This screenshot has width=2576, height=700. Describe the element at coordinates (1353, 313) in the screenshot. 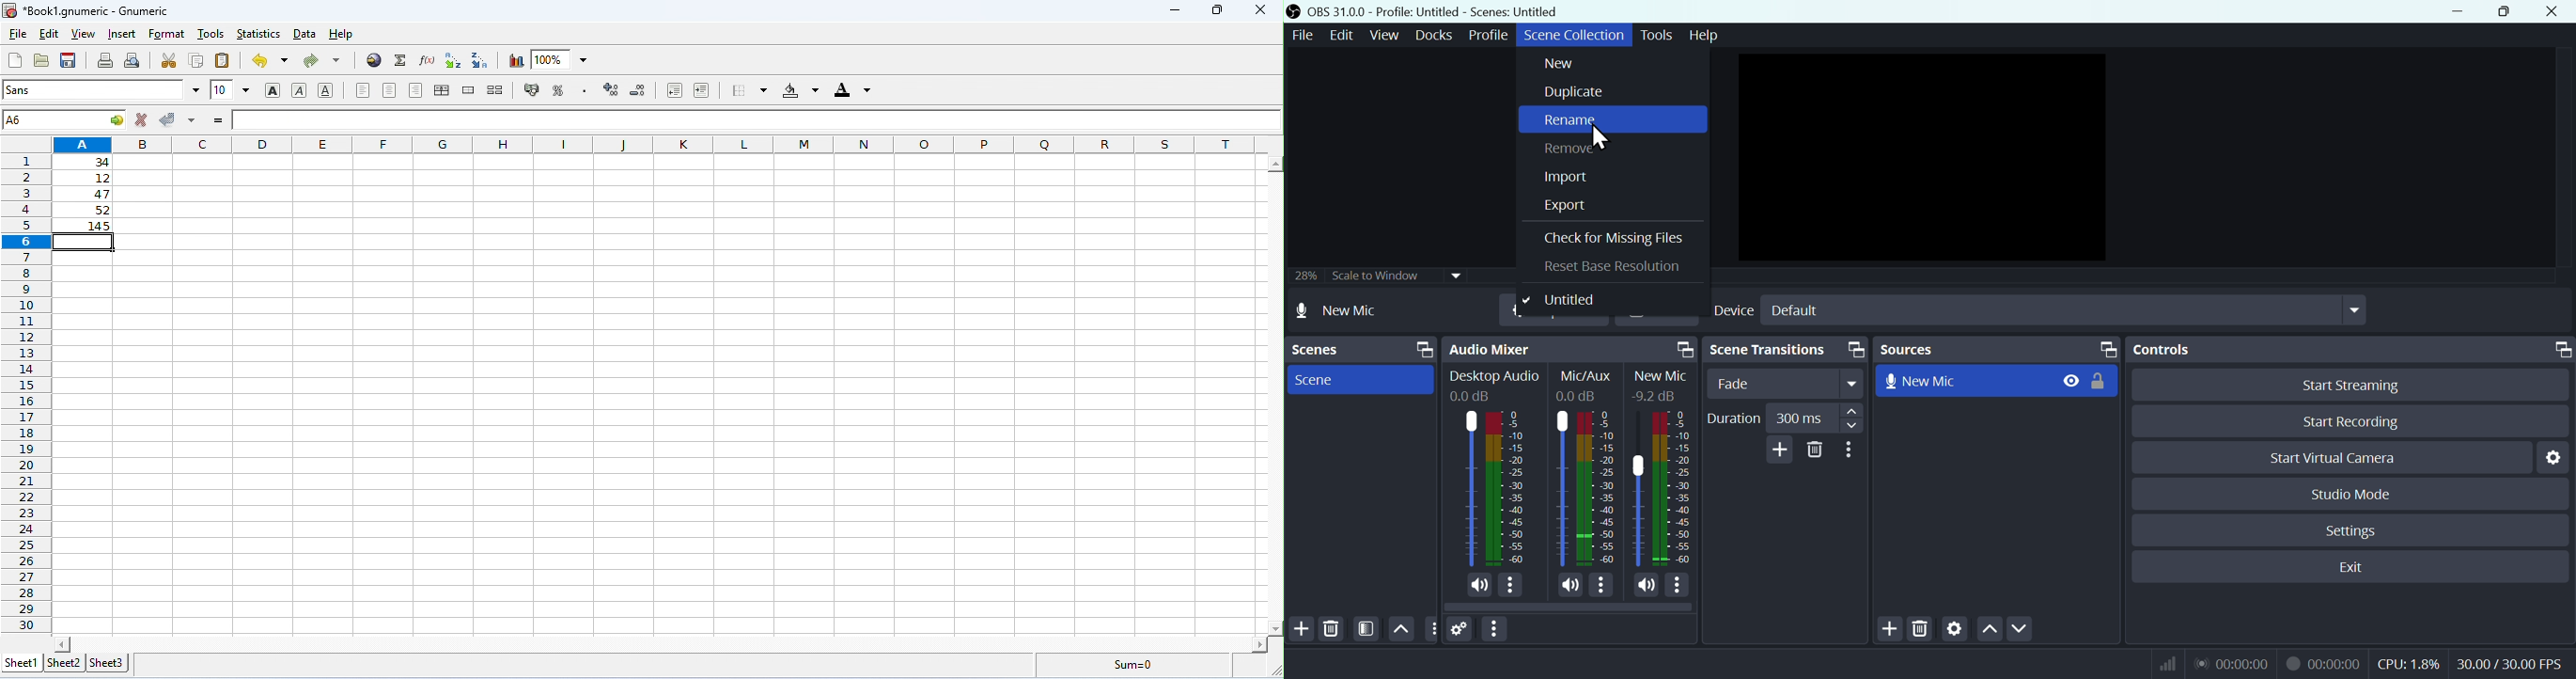

I see `New mic` at that location.